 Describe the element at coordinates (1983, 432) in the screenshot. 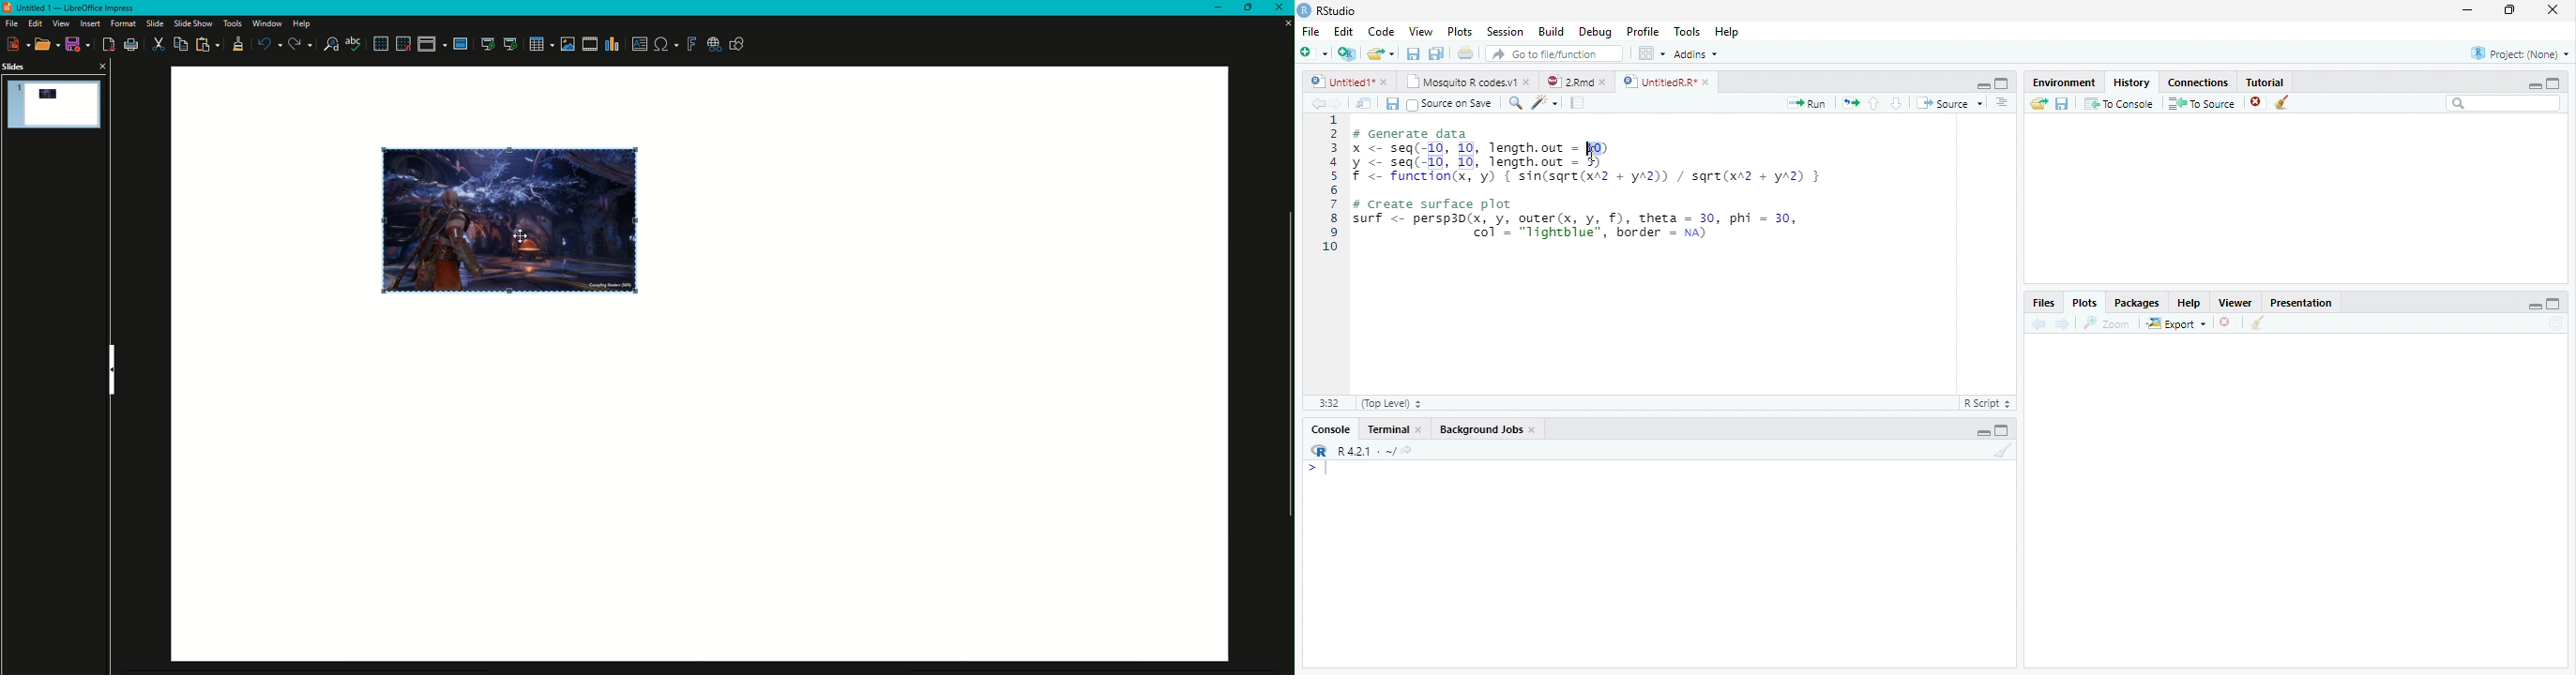

I see `Minimize` at that location.